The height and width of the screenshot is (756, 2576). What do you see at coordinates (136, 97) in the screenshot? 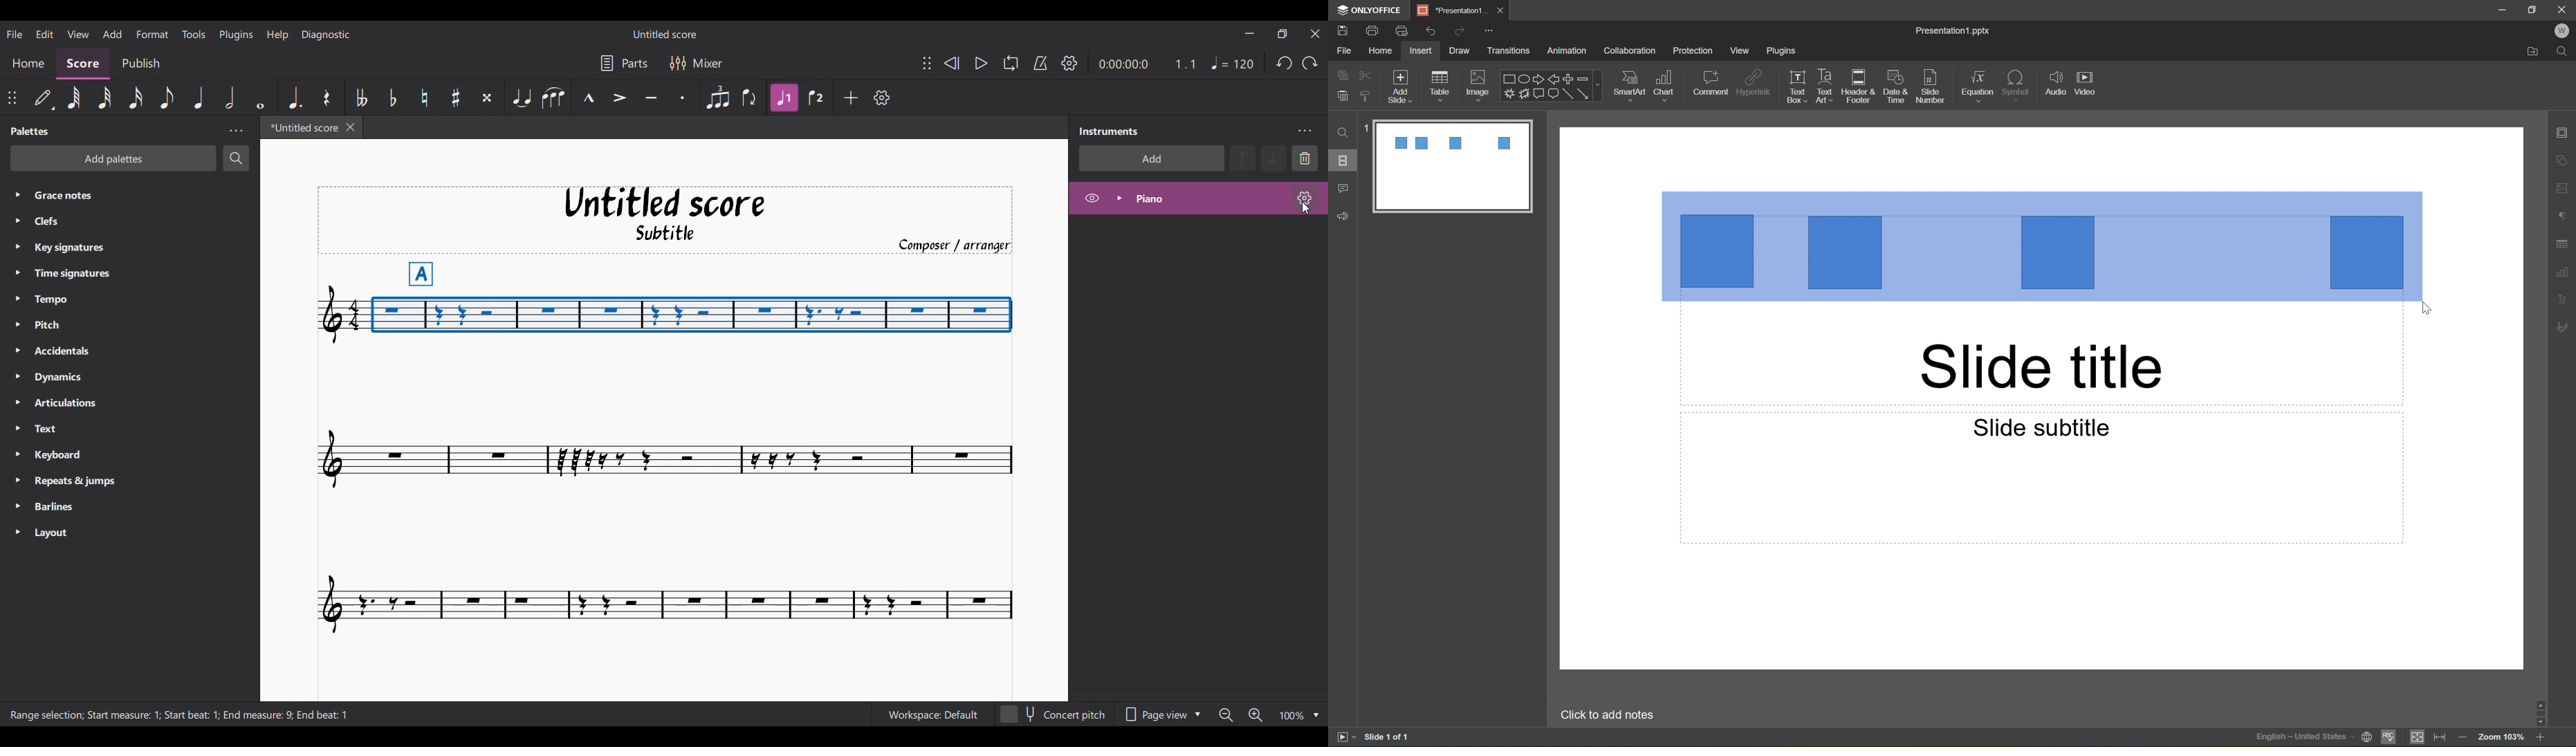
I see `16th note` at bounding box center [136, 97].